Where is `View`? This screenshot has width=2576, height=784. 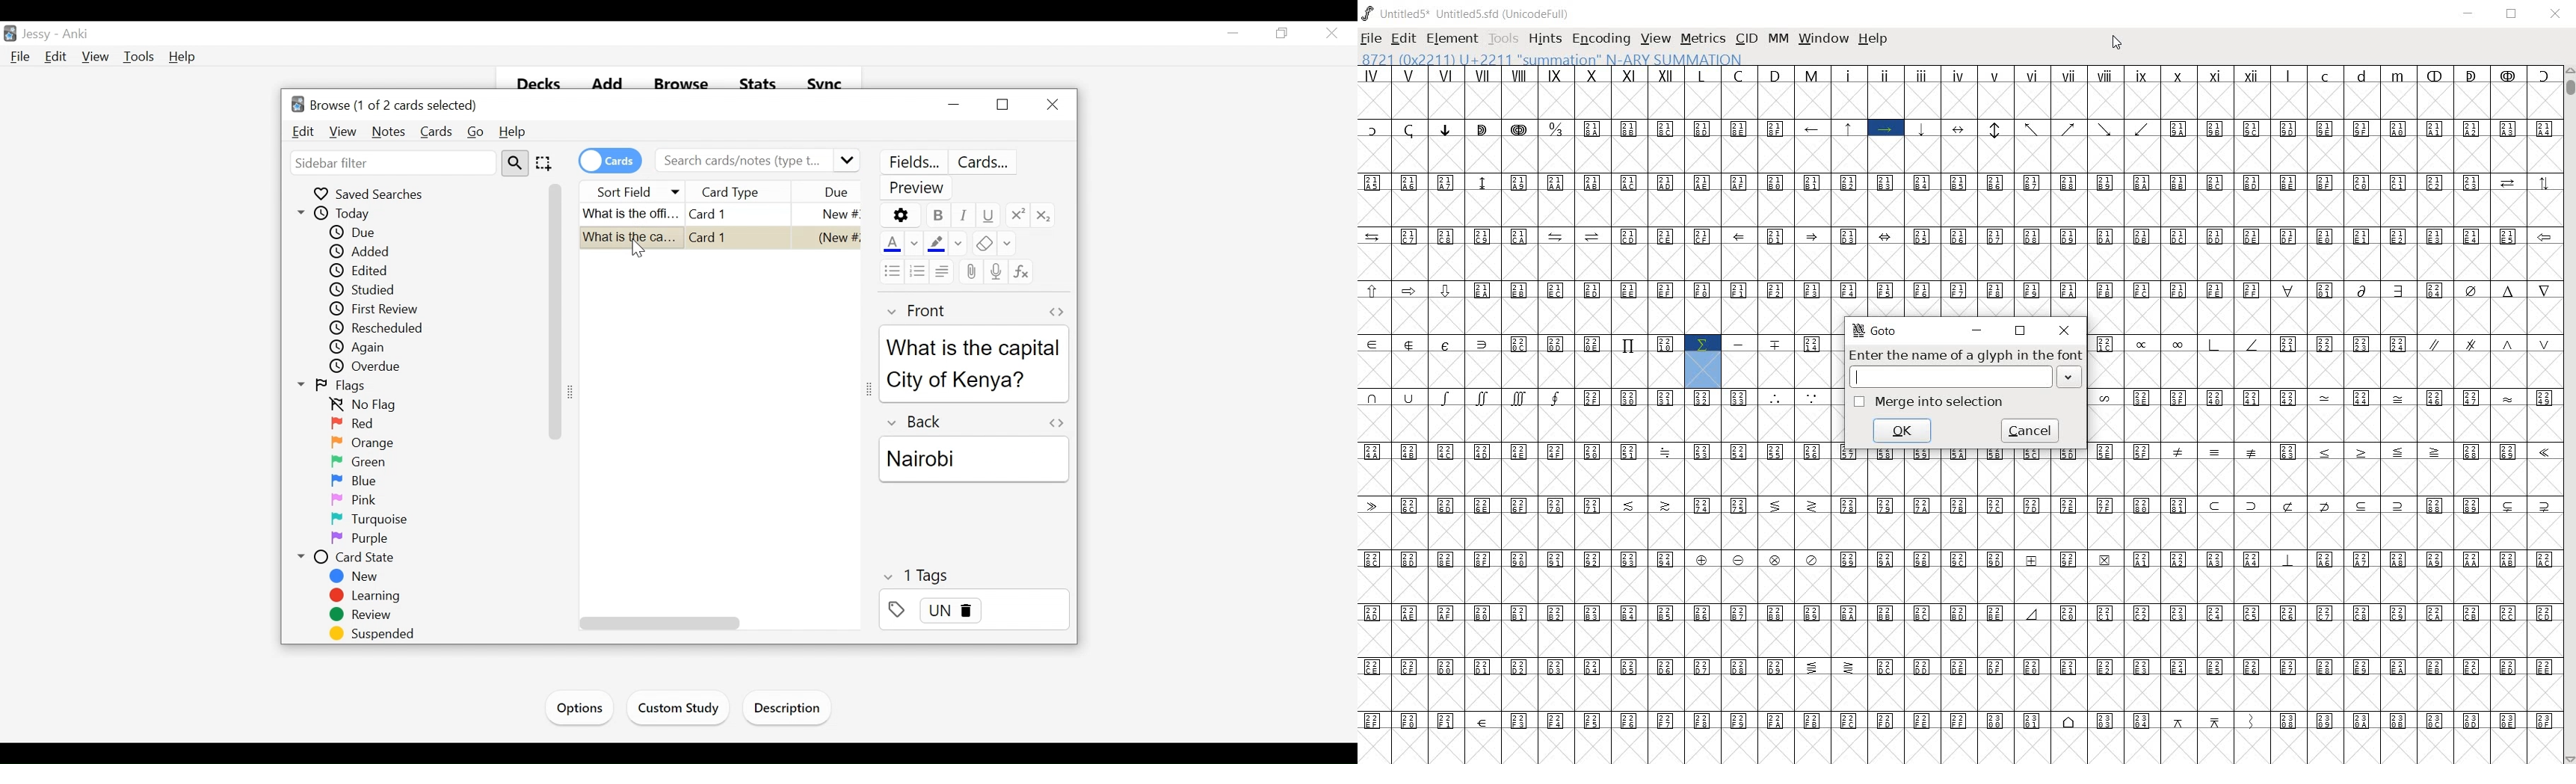 View is located at coordinates (96, 57).